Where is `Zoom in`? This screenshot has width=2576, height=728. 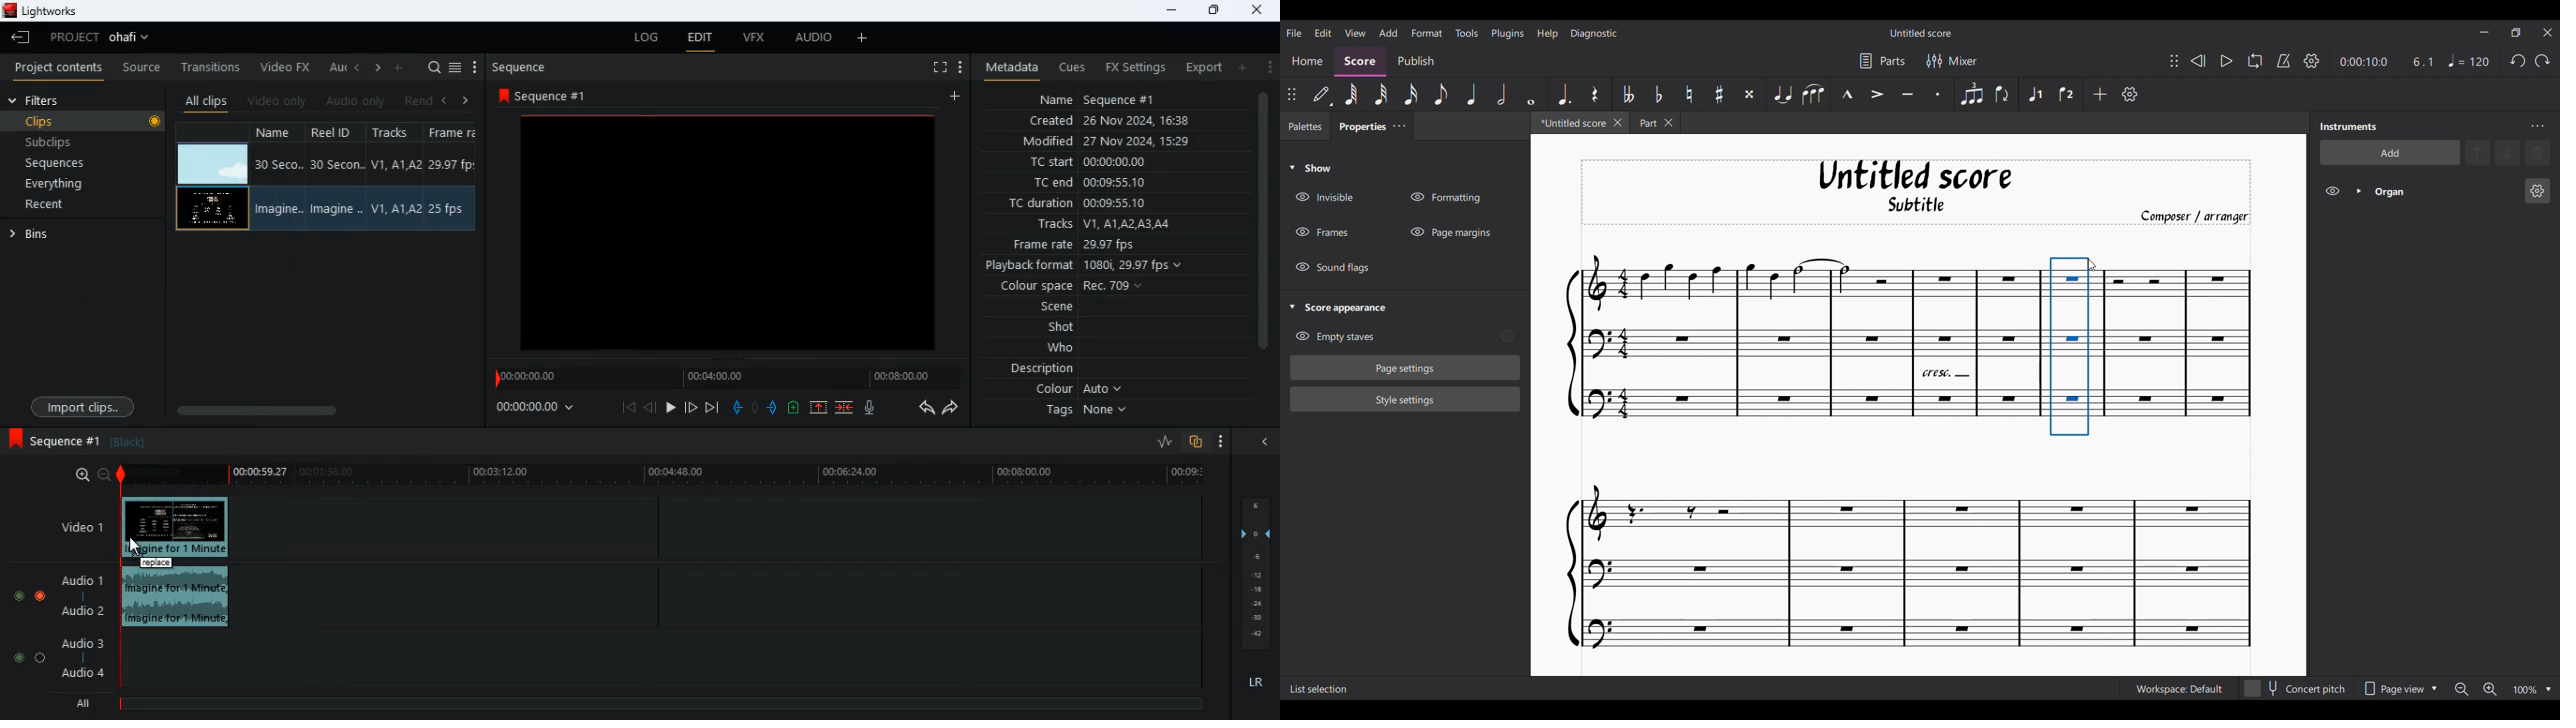 Zoom in is located at coordinates (2489, 689).